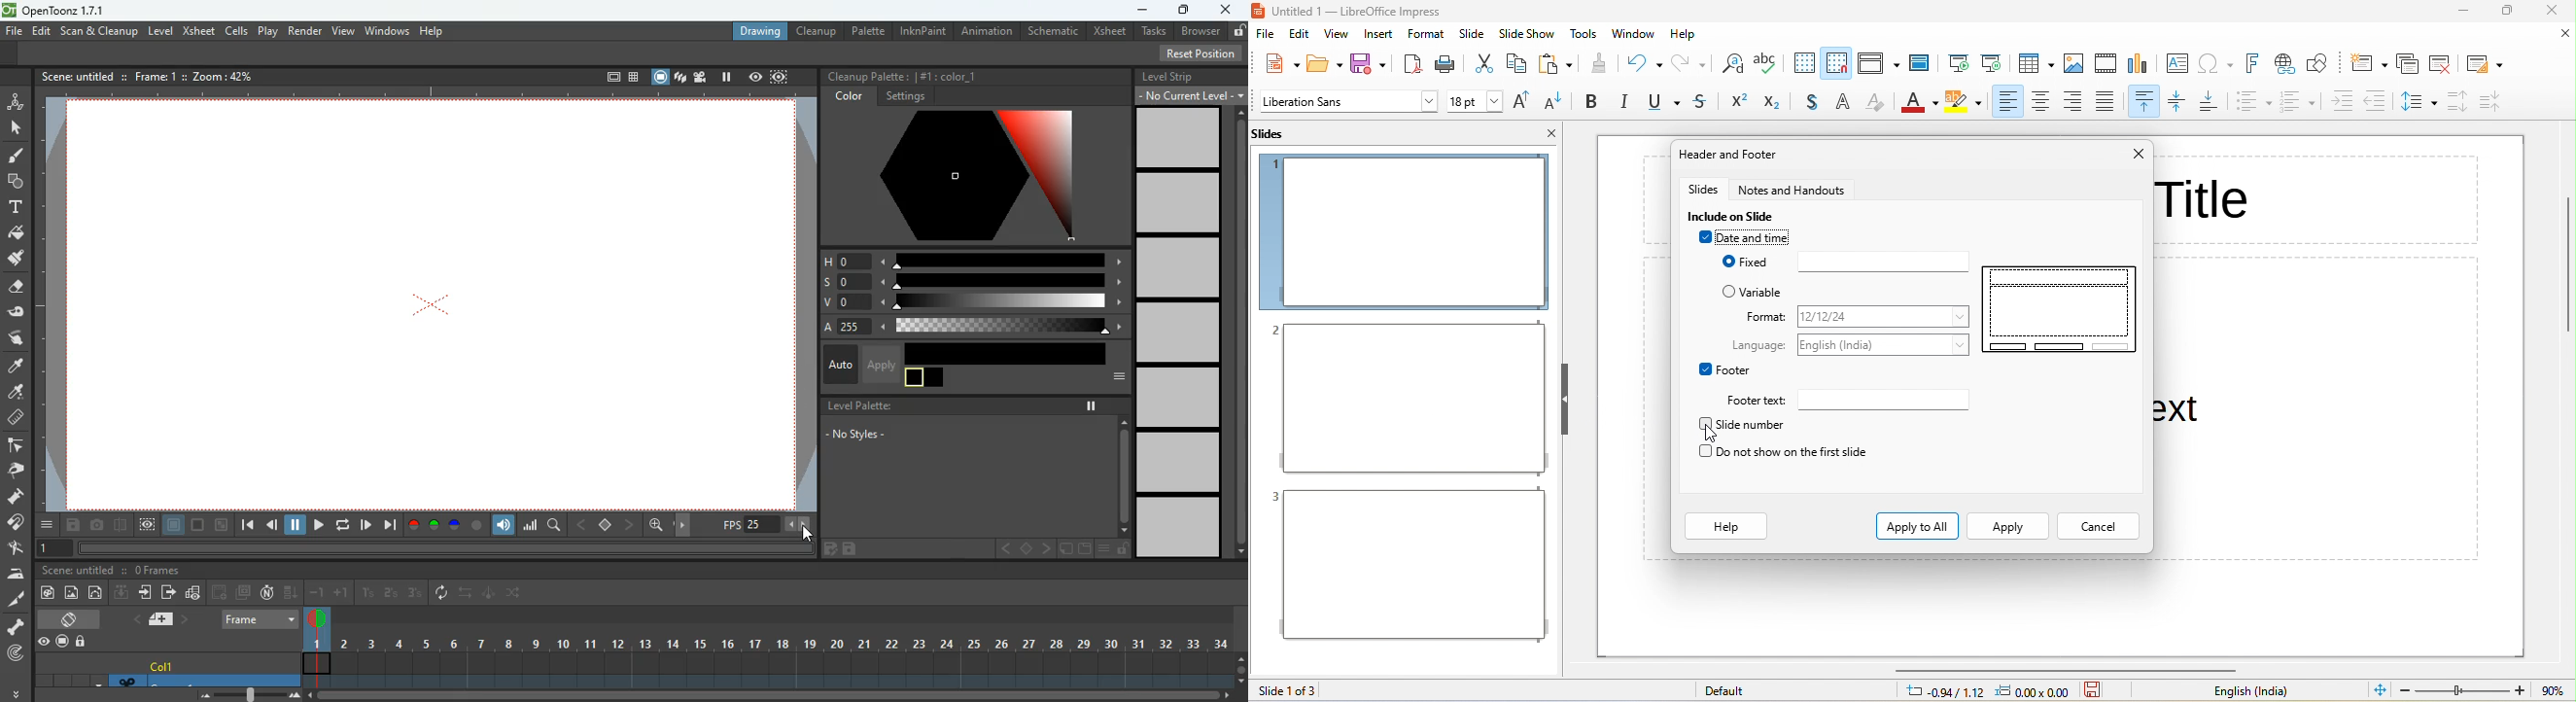  I want to click on superscript, so click(1737, 102).